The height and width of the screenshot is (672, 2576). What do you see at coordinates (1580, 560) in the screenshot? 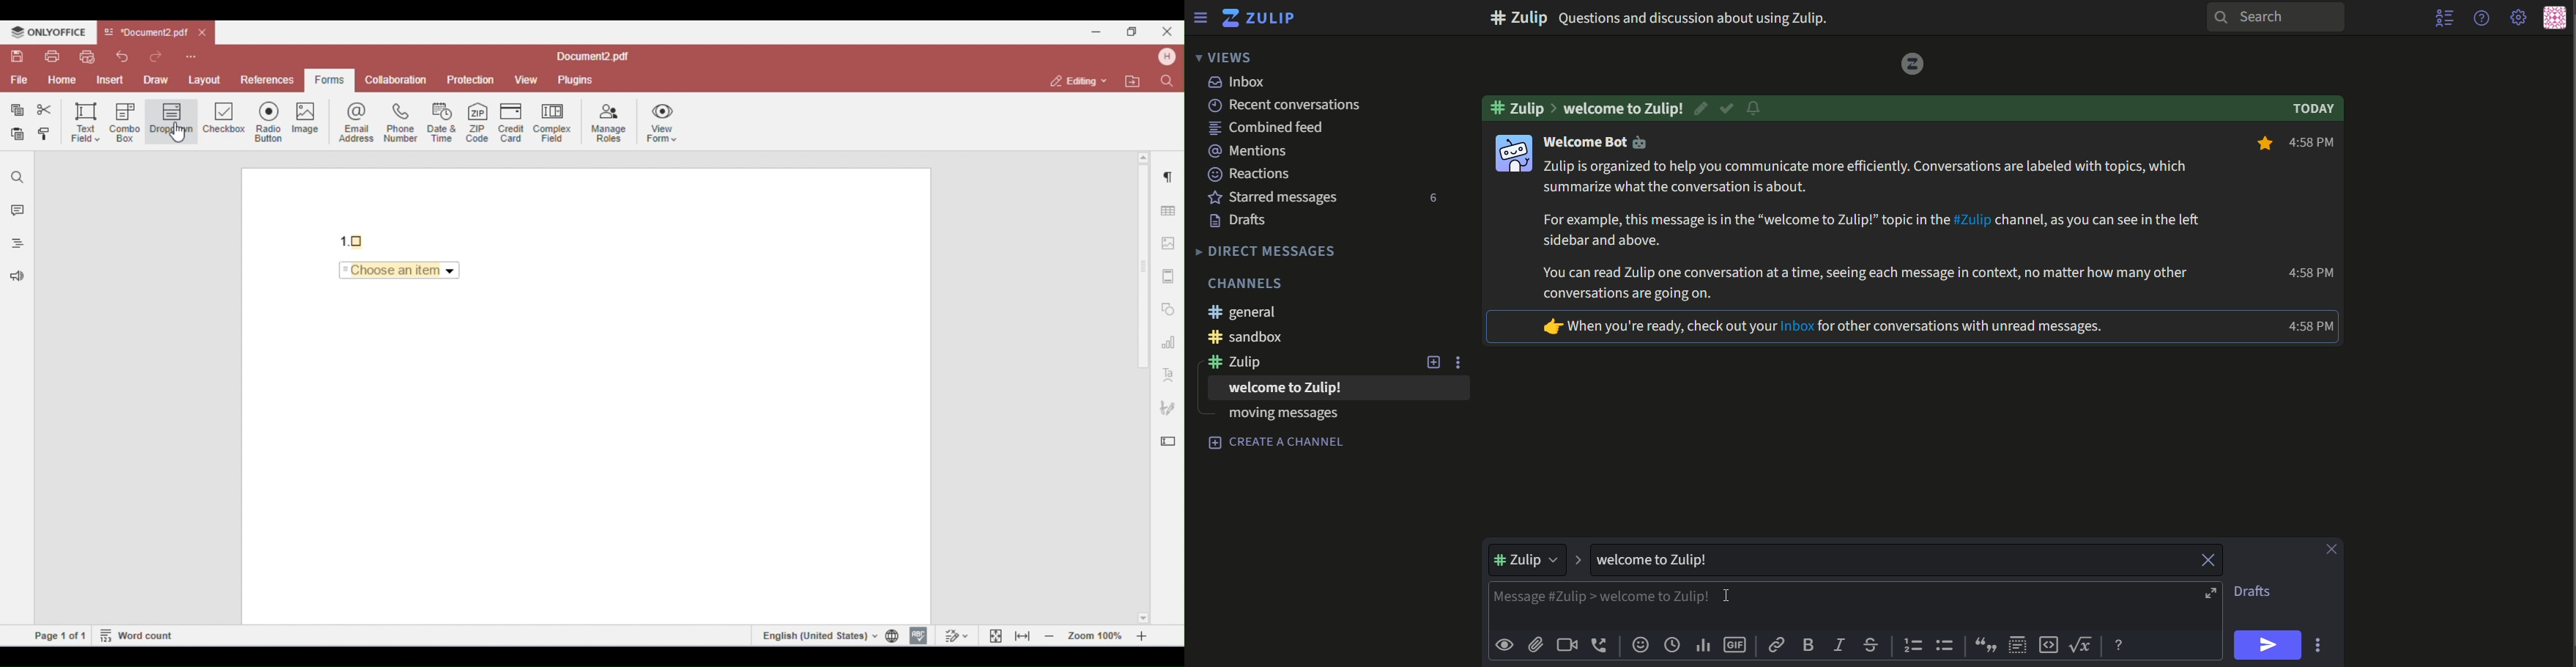
I see `arrow` at bounding box center [1580, 560].